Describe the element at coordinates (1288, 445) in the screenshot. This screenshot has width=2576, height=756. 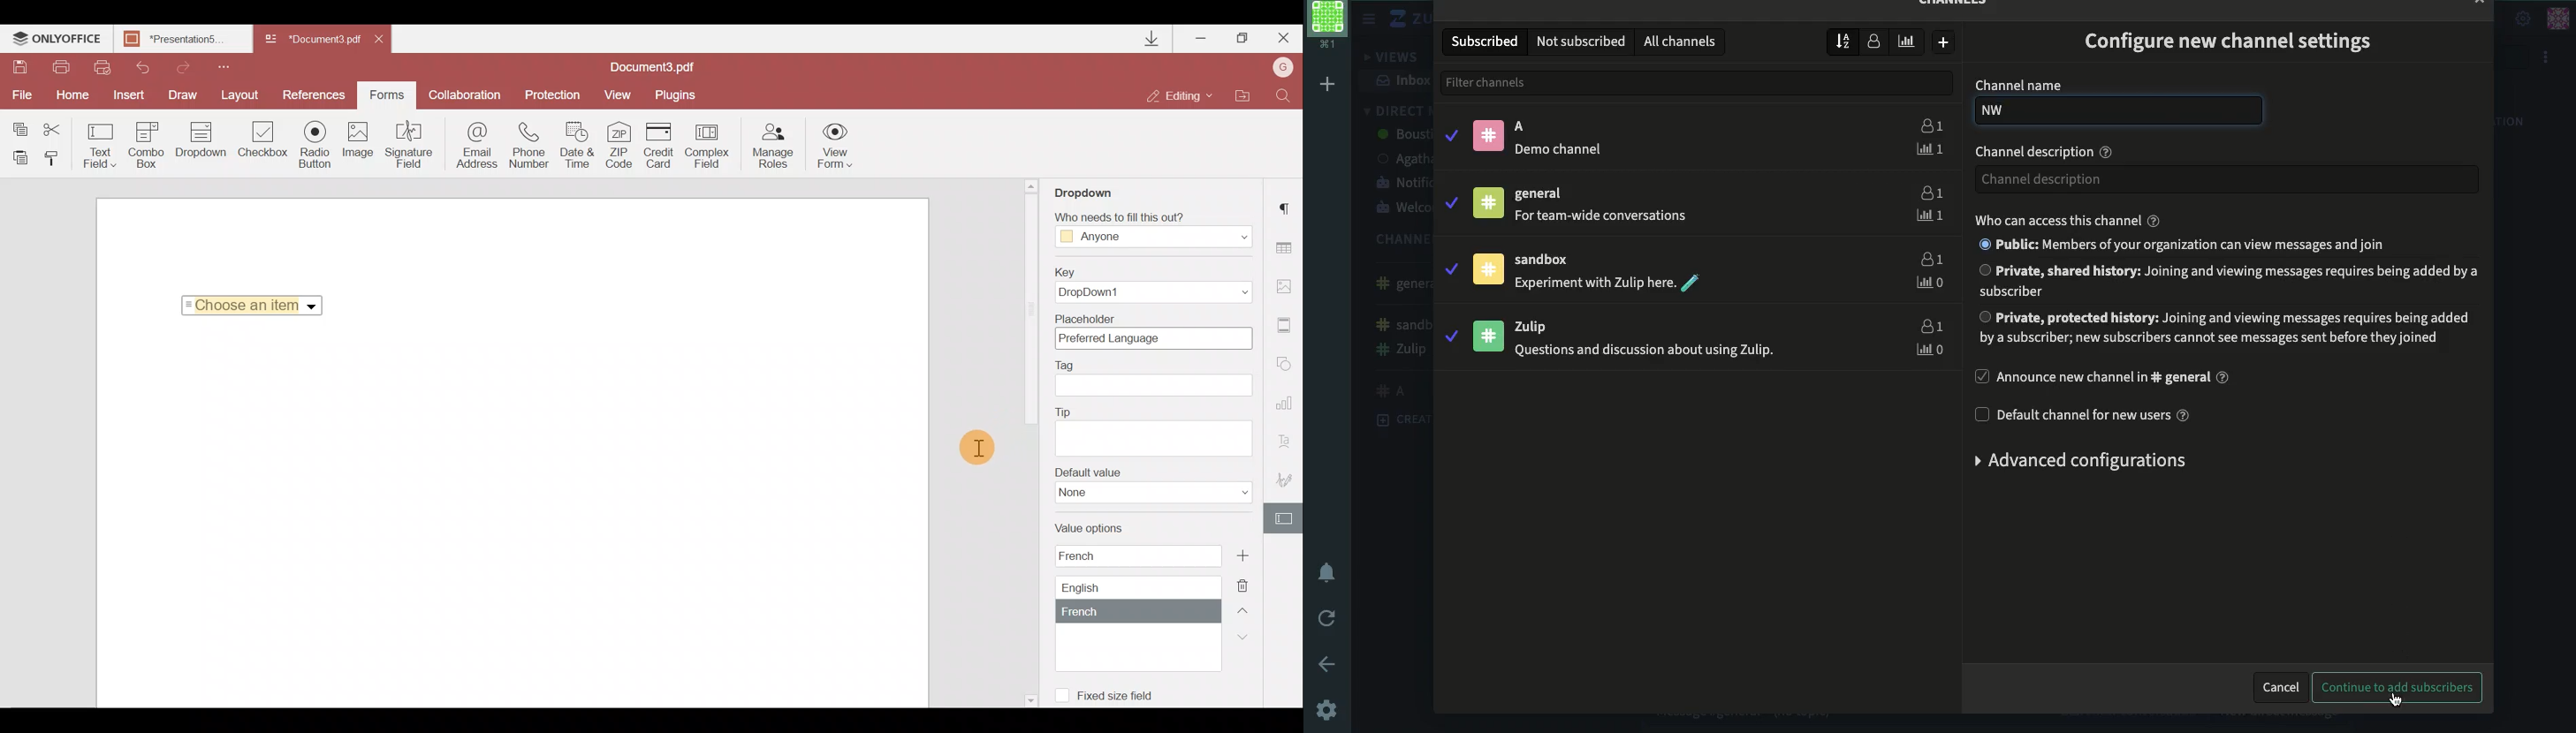
I see `Text Art settings` at that location.